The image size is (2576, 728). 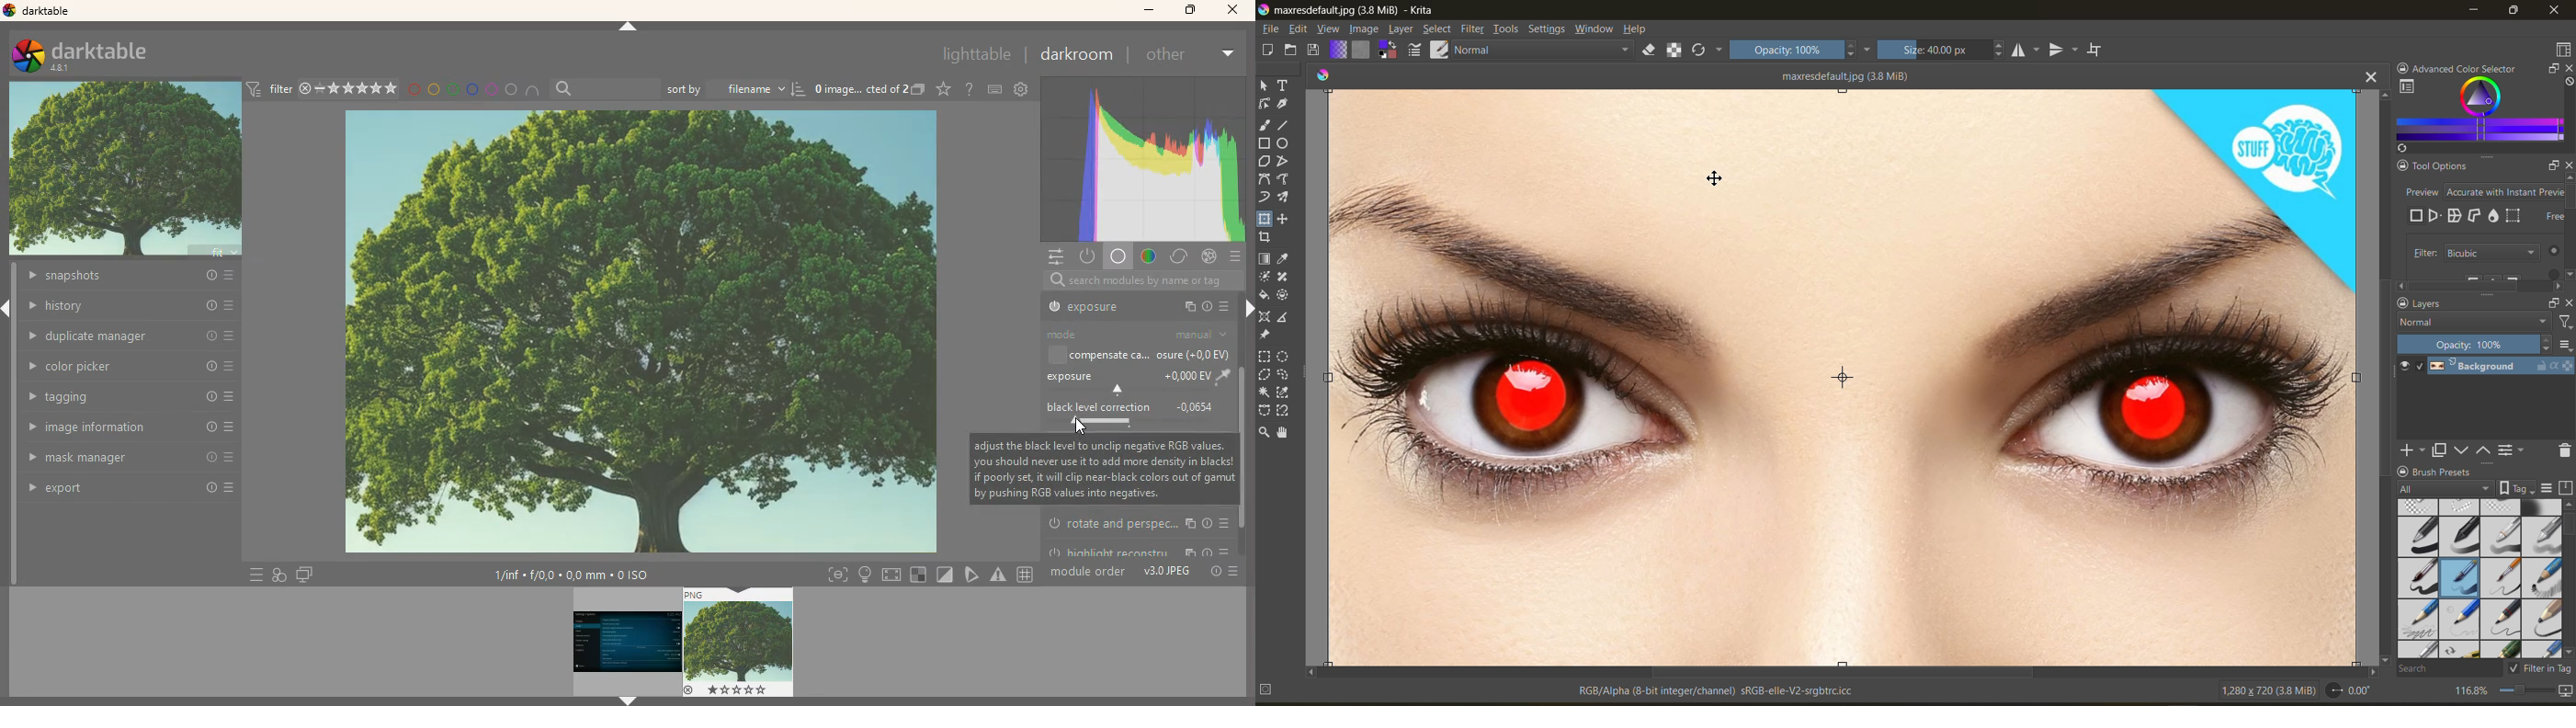 What do you see at coordinates (1841, 75) in the screenshot?
I see `maxresdefault.jpg (3.8 MiB)` at bounding box center [1841, 75].